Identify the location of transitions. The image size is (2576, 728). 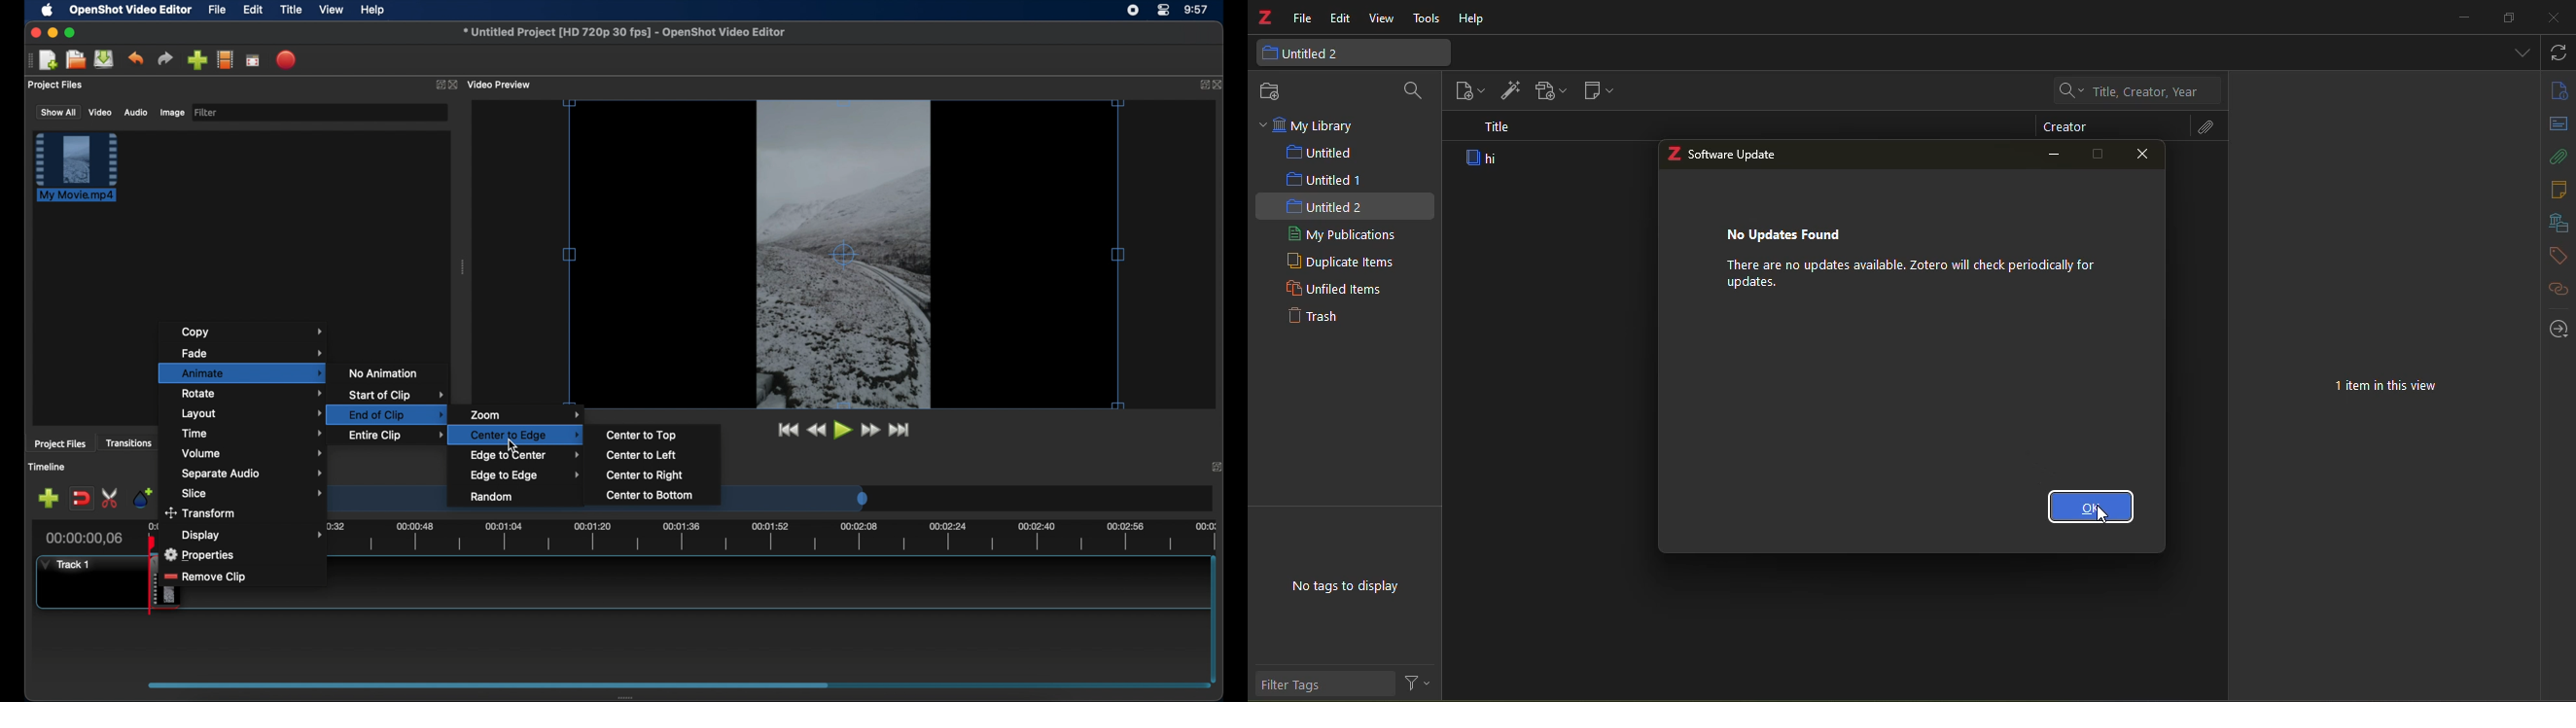
(129, 443).